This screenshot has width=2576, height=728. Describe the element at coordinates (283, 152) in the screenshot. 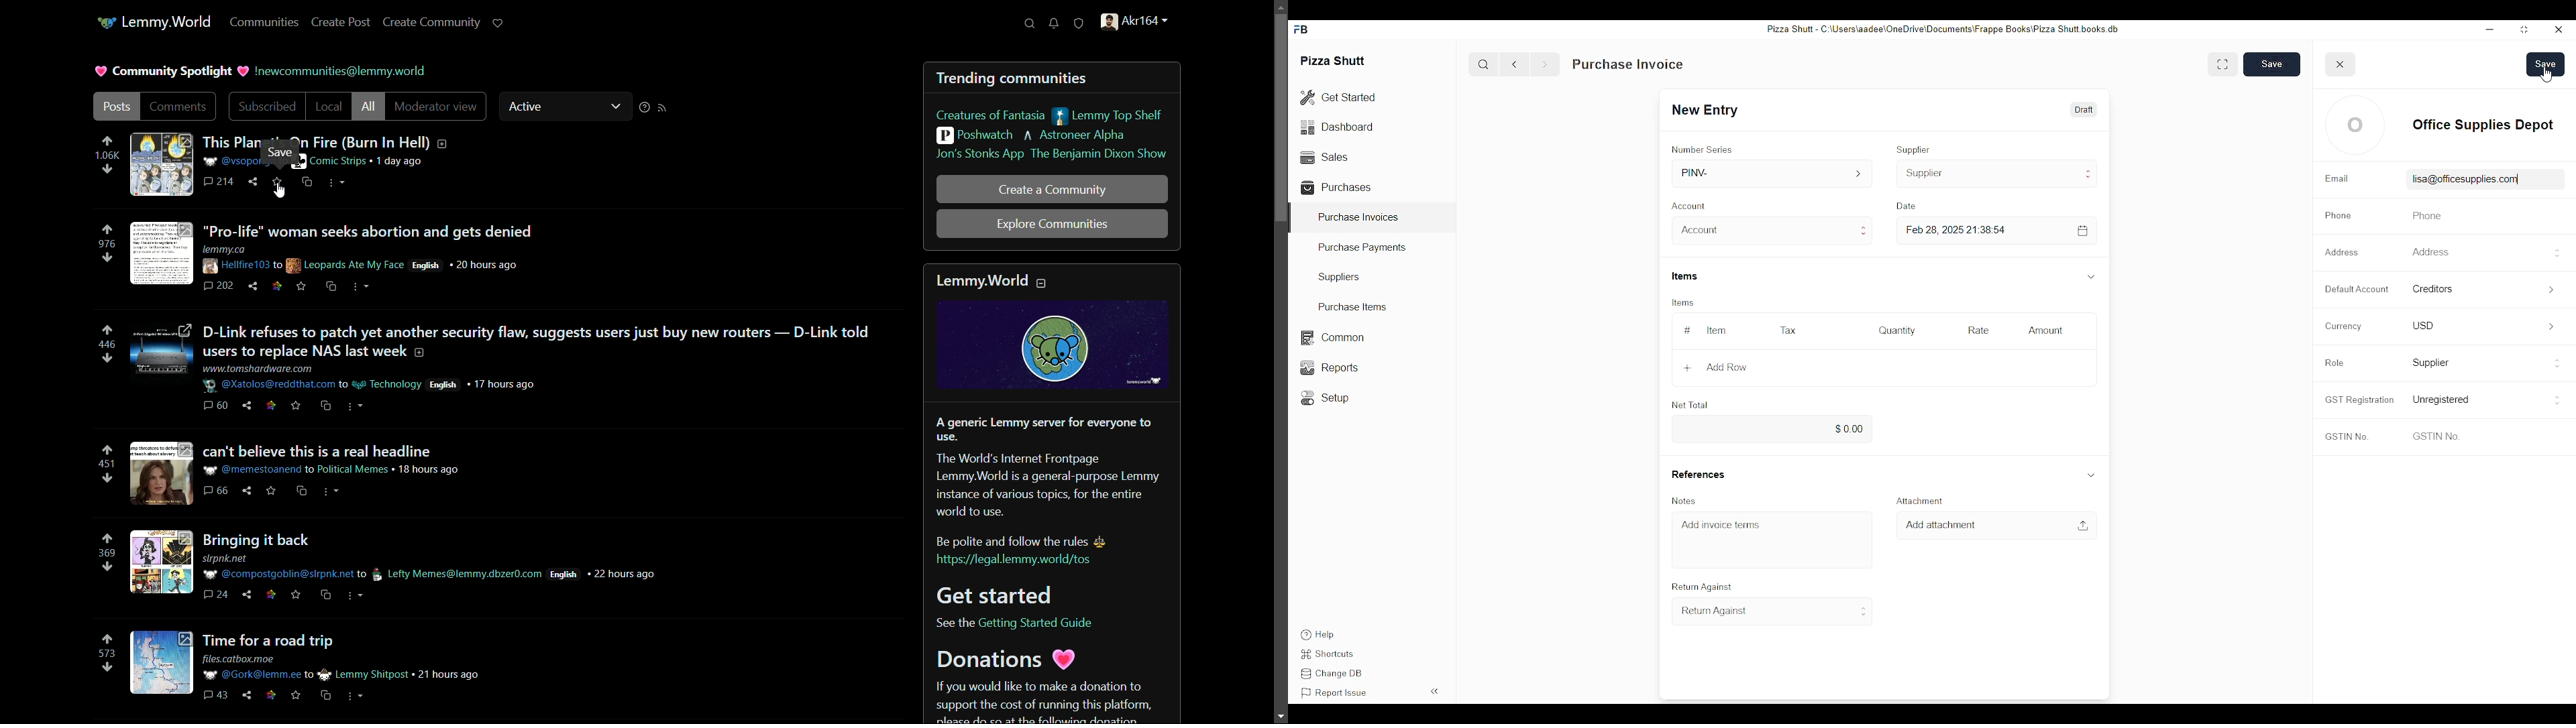

I see `save pop up` at that location.